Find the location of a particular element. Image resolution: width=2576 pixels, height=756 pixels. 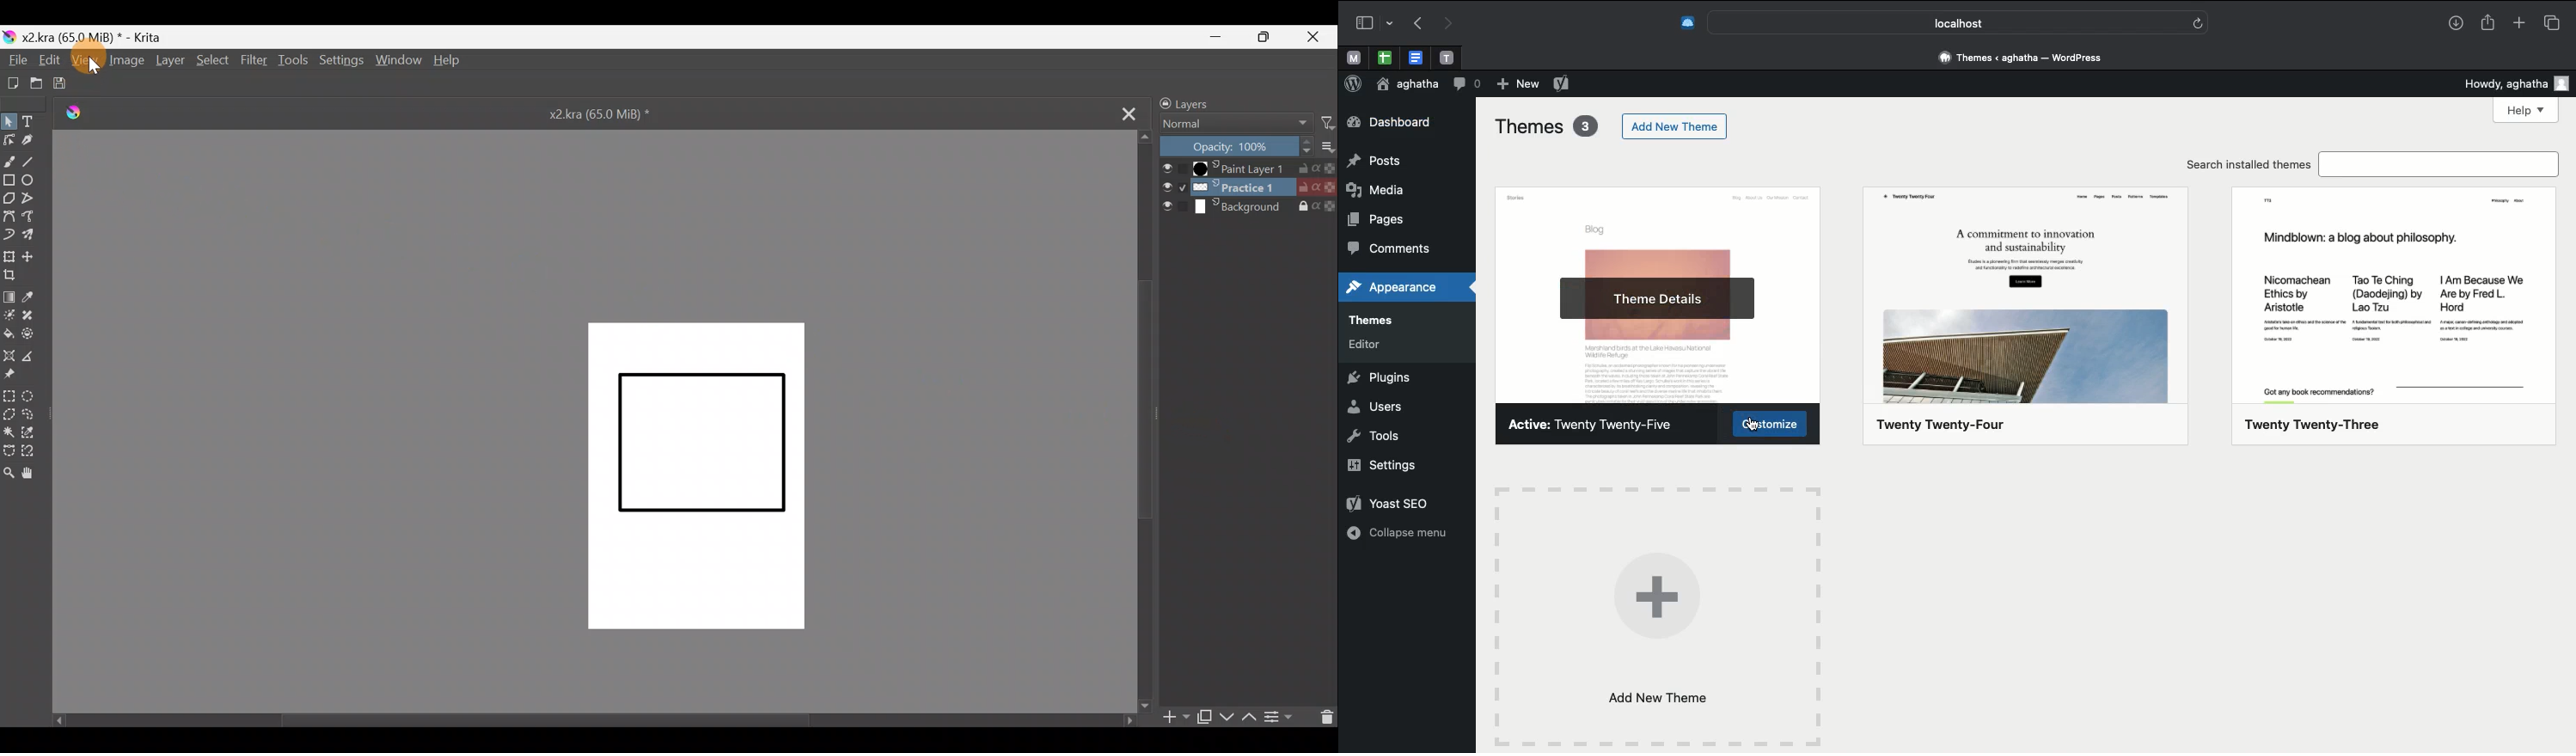

appearance is located at coordinates (1398, 283).